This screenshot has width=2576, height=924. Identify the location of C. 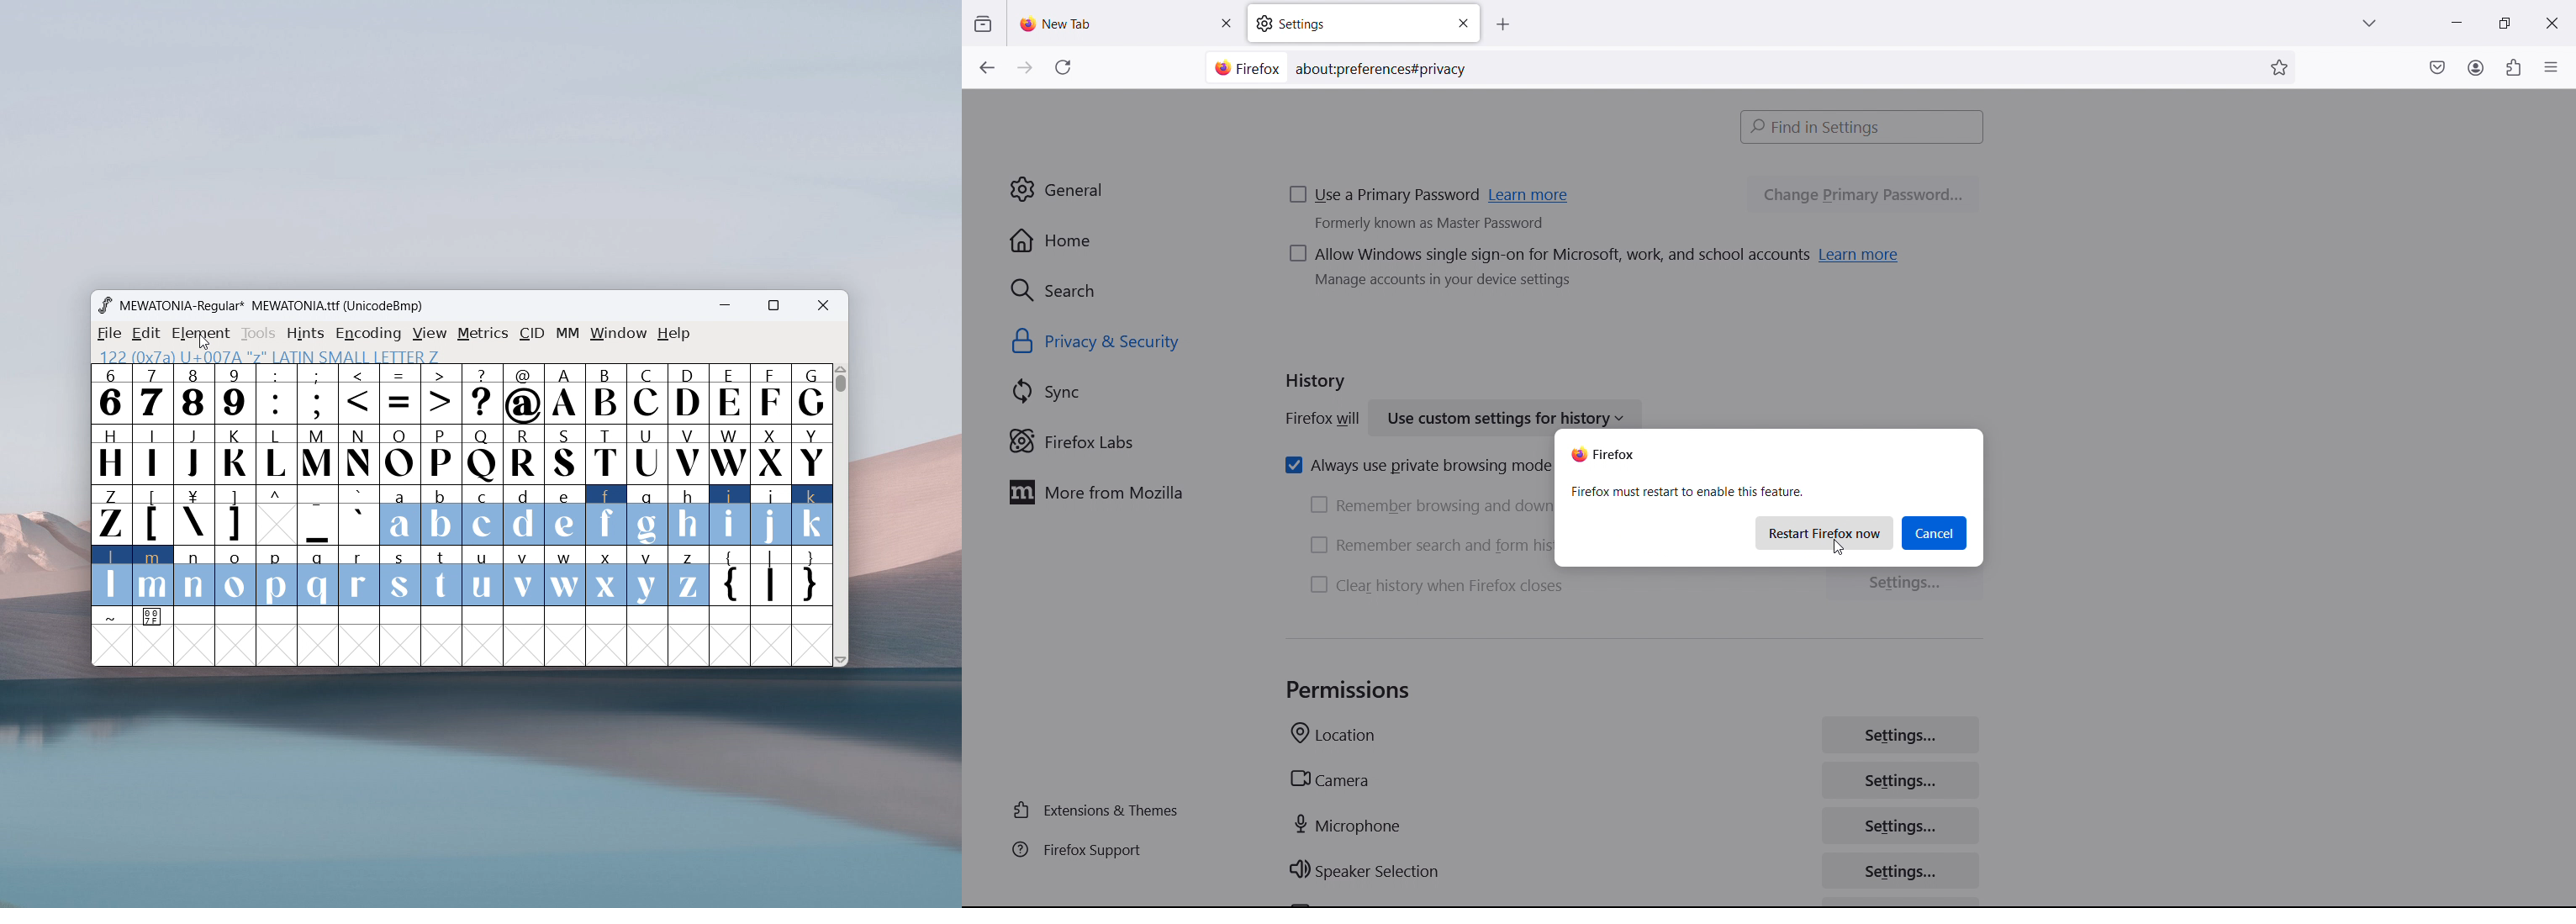
(646, 393).